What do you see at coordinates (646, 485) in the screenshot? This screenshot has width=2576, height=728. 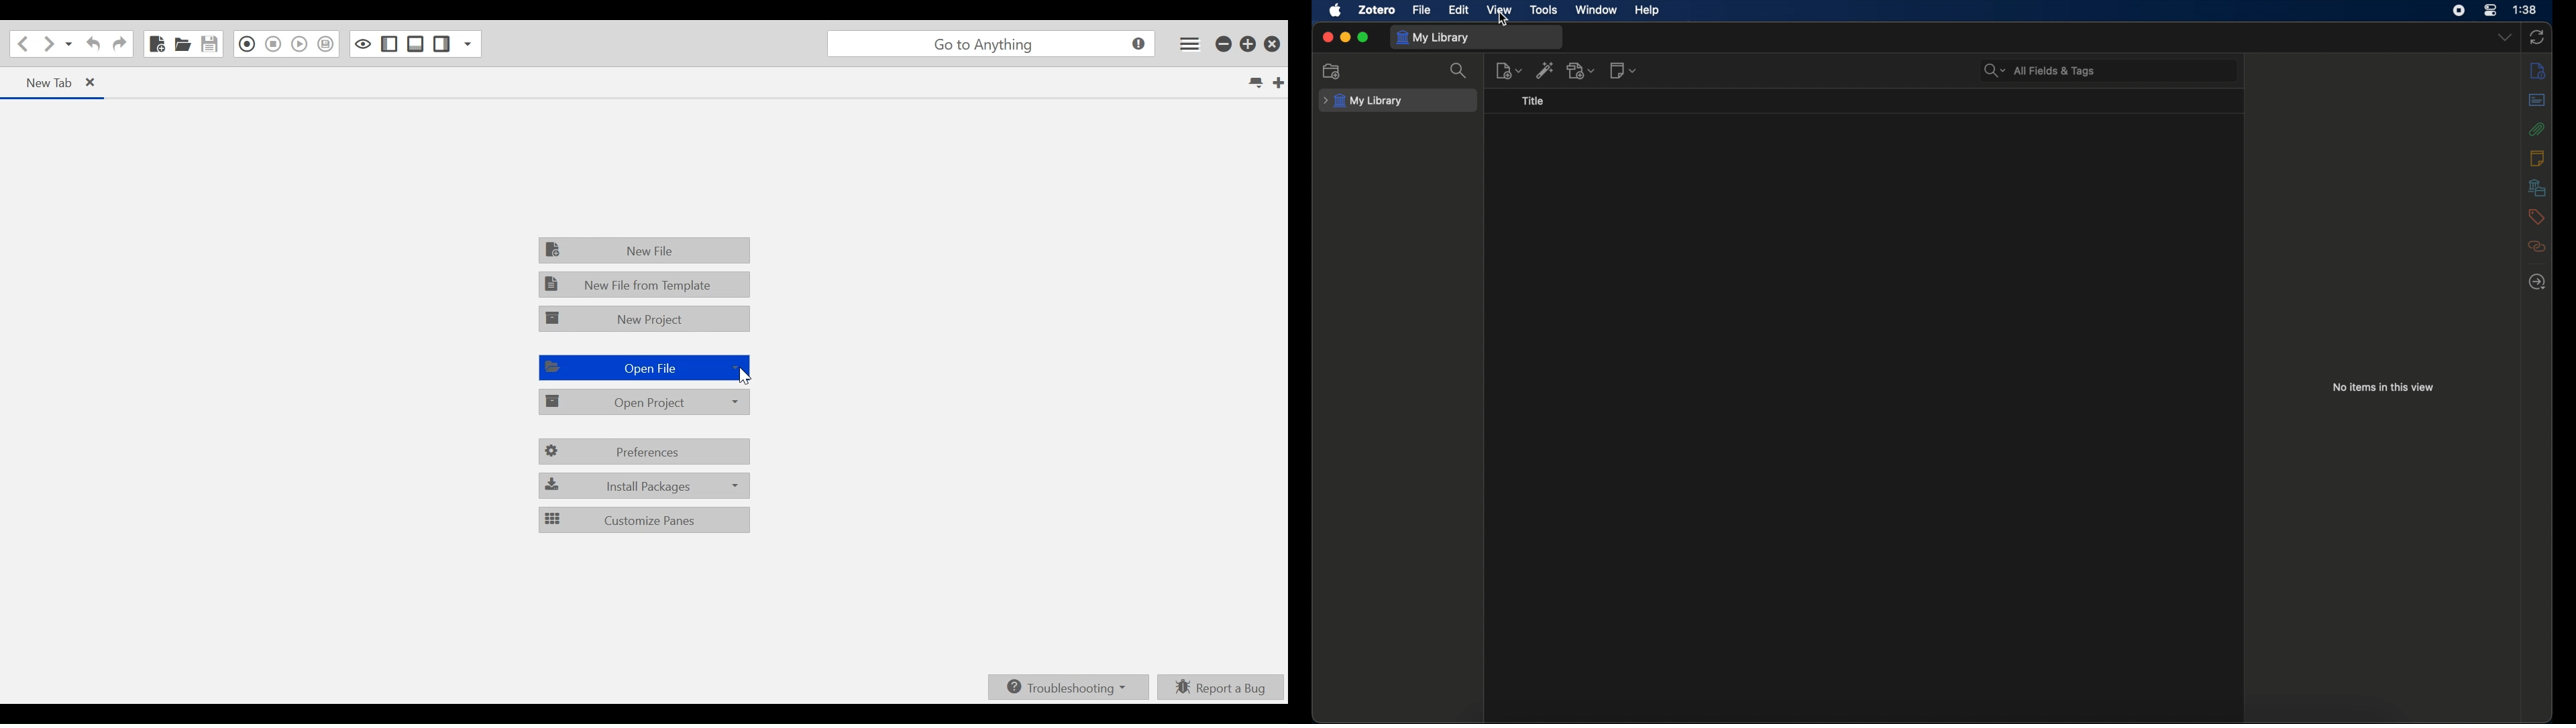 I see `Install Packages` at bounding box center [646, 485].